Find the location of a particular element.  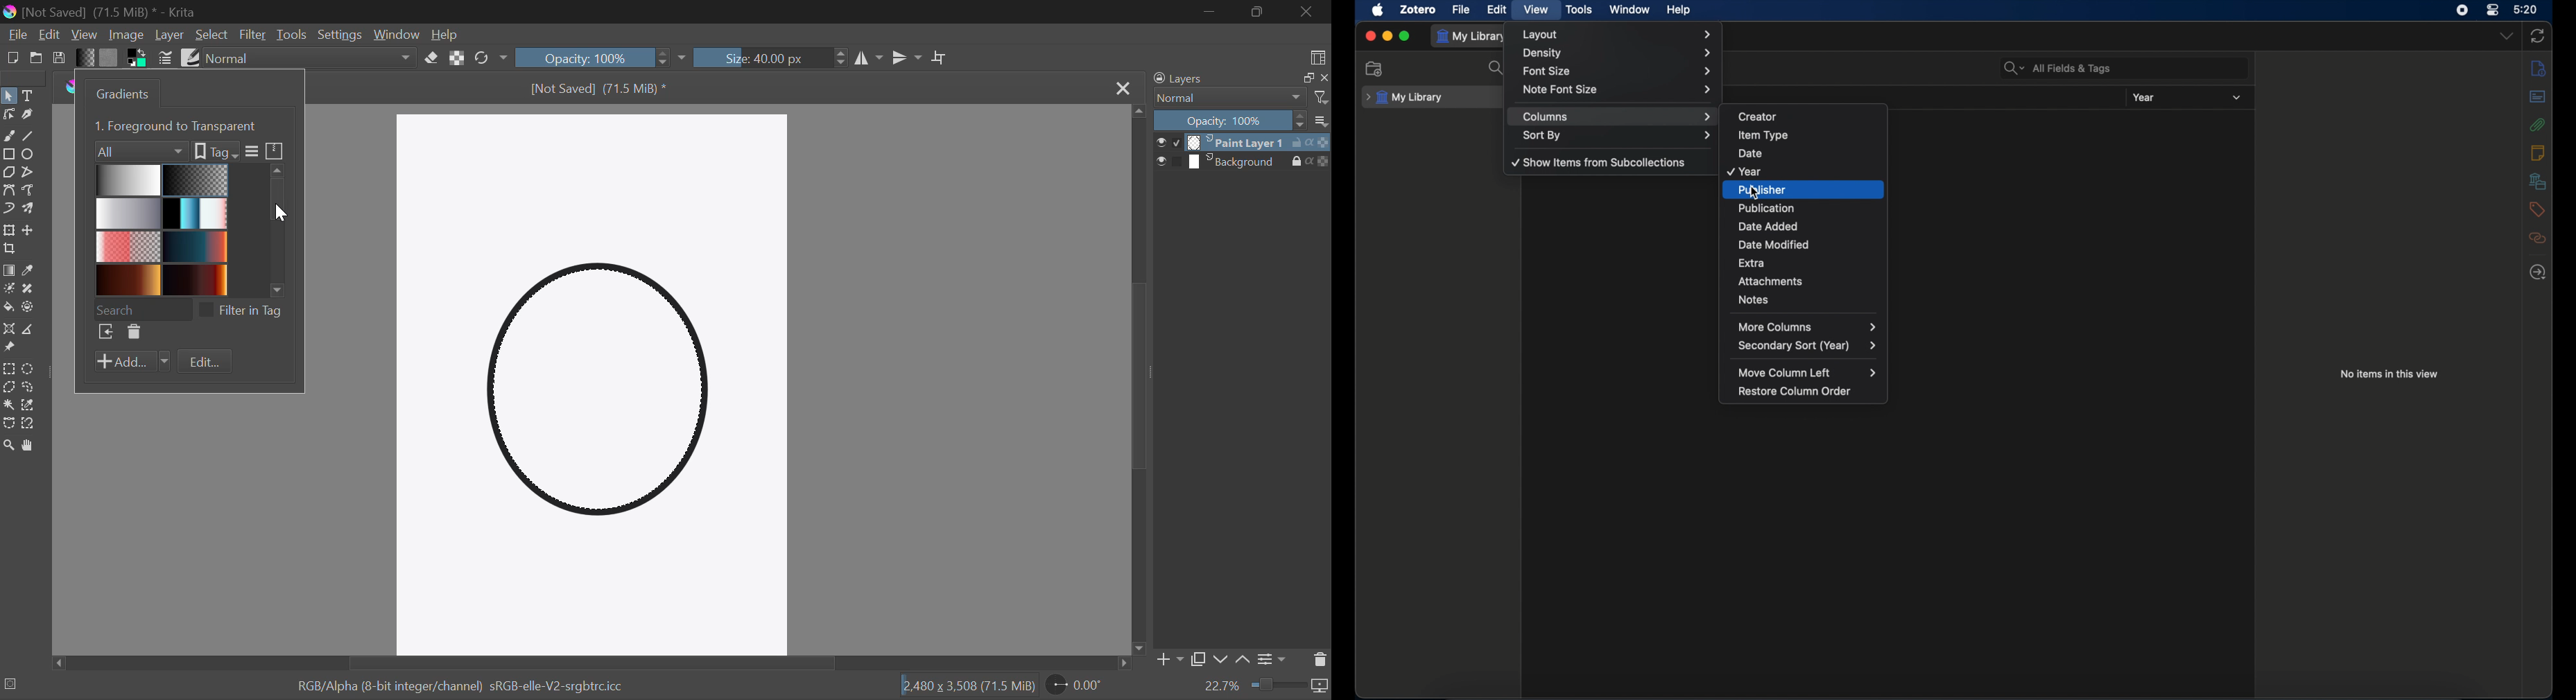

sort by is located at coordinates (1618, 135).